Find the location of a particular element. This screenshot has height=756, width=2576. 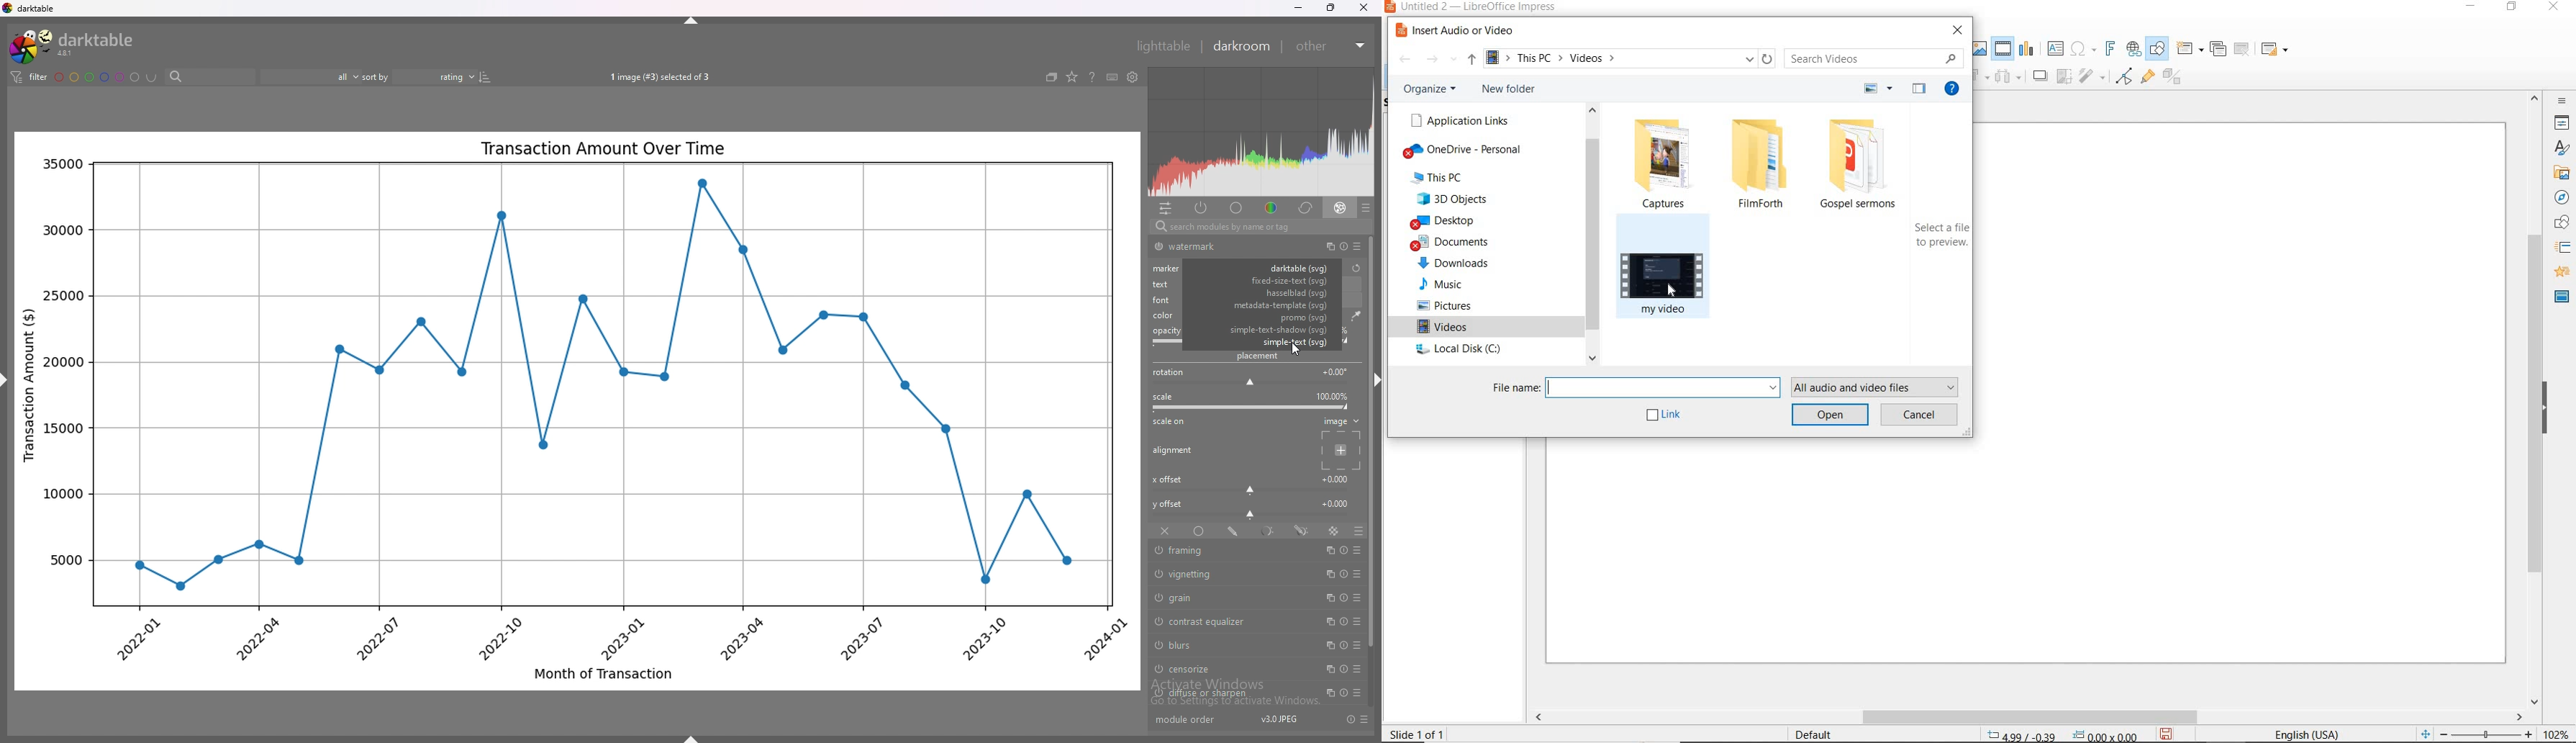

move forward is located at coordinates (2042, 77).